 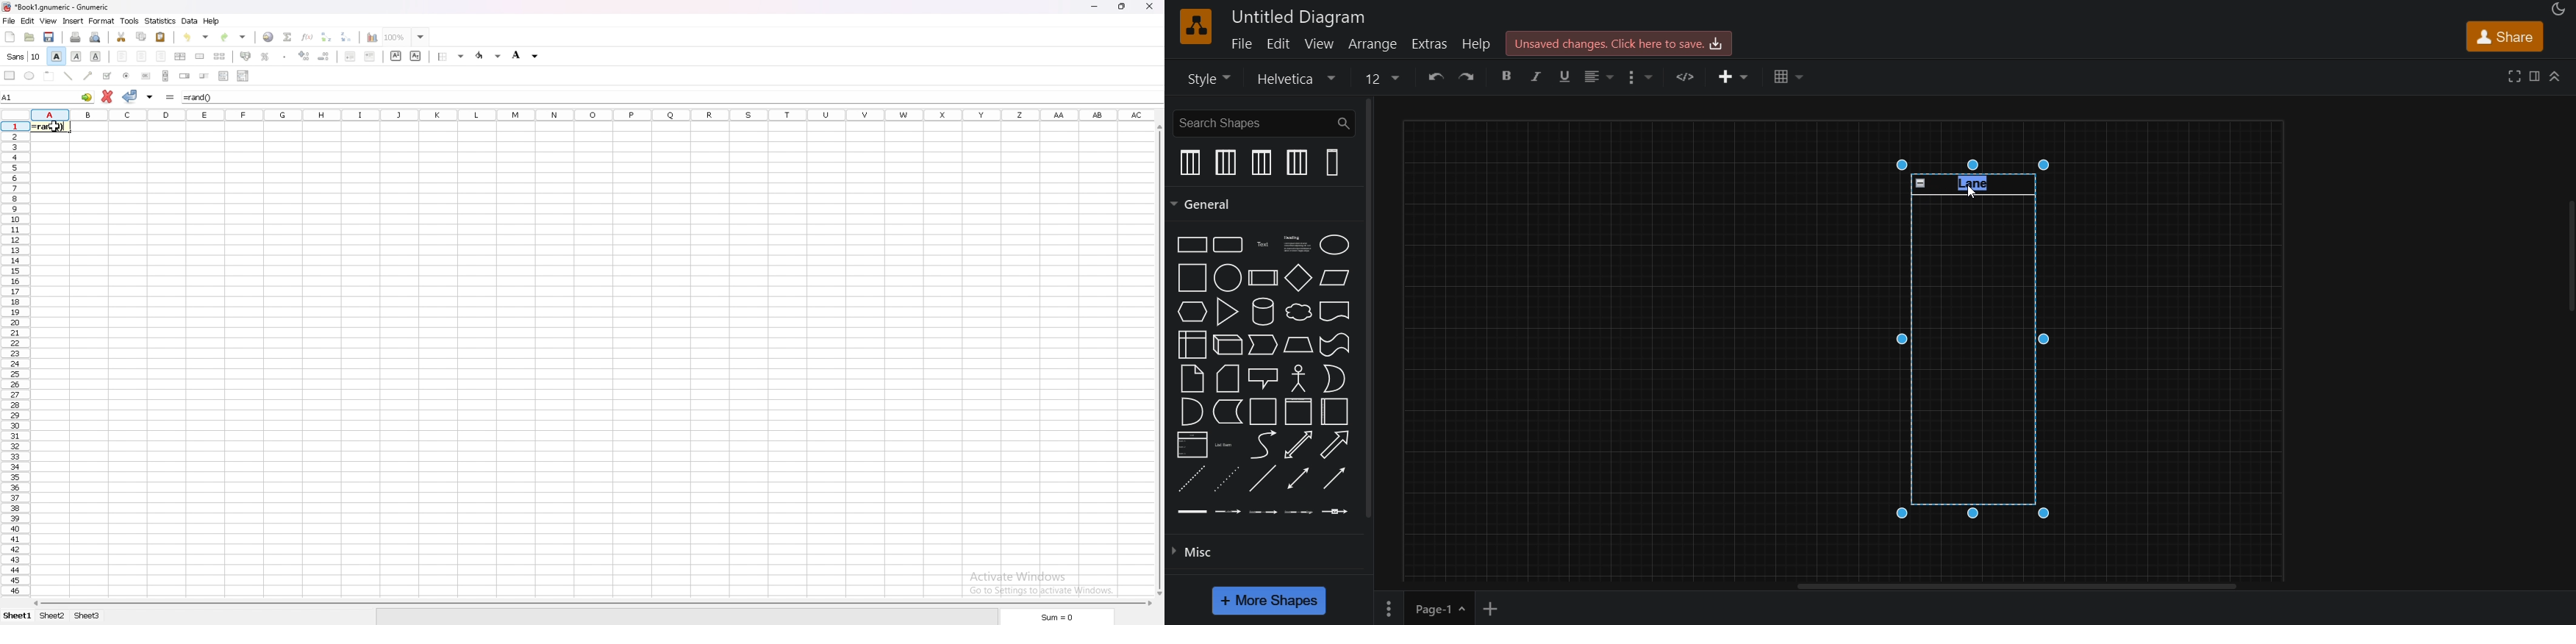 I want to click on internal storage, so click(x=1192, y=345).